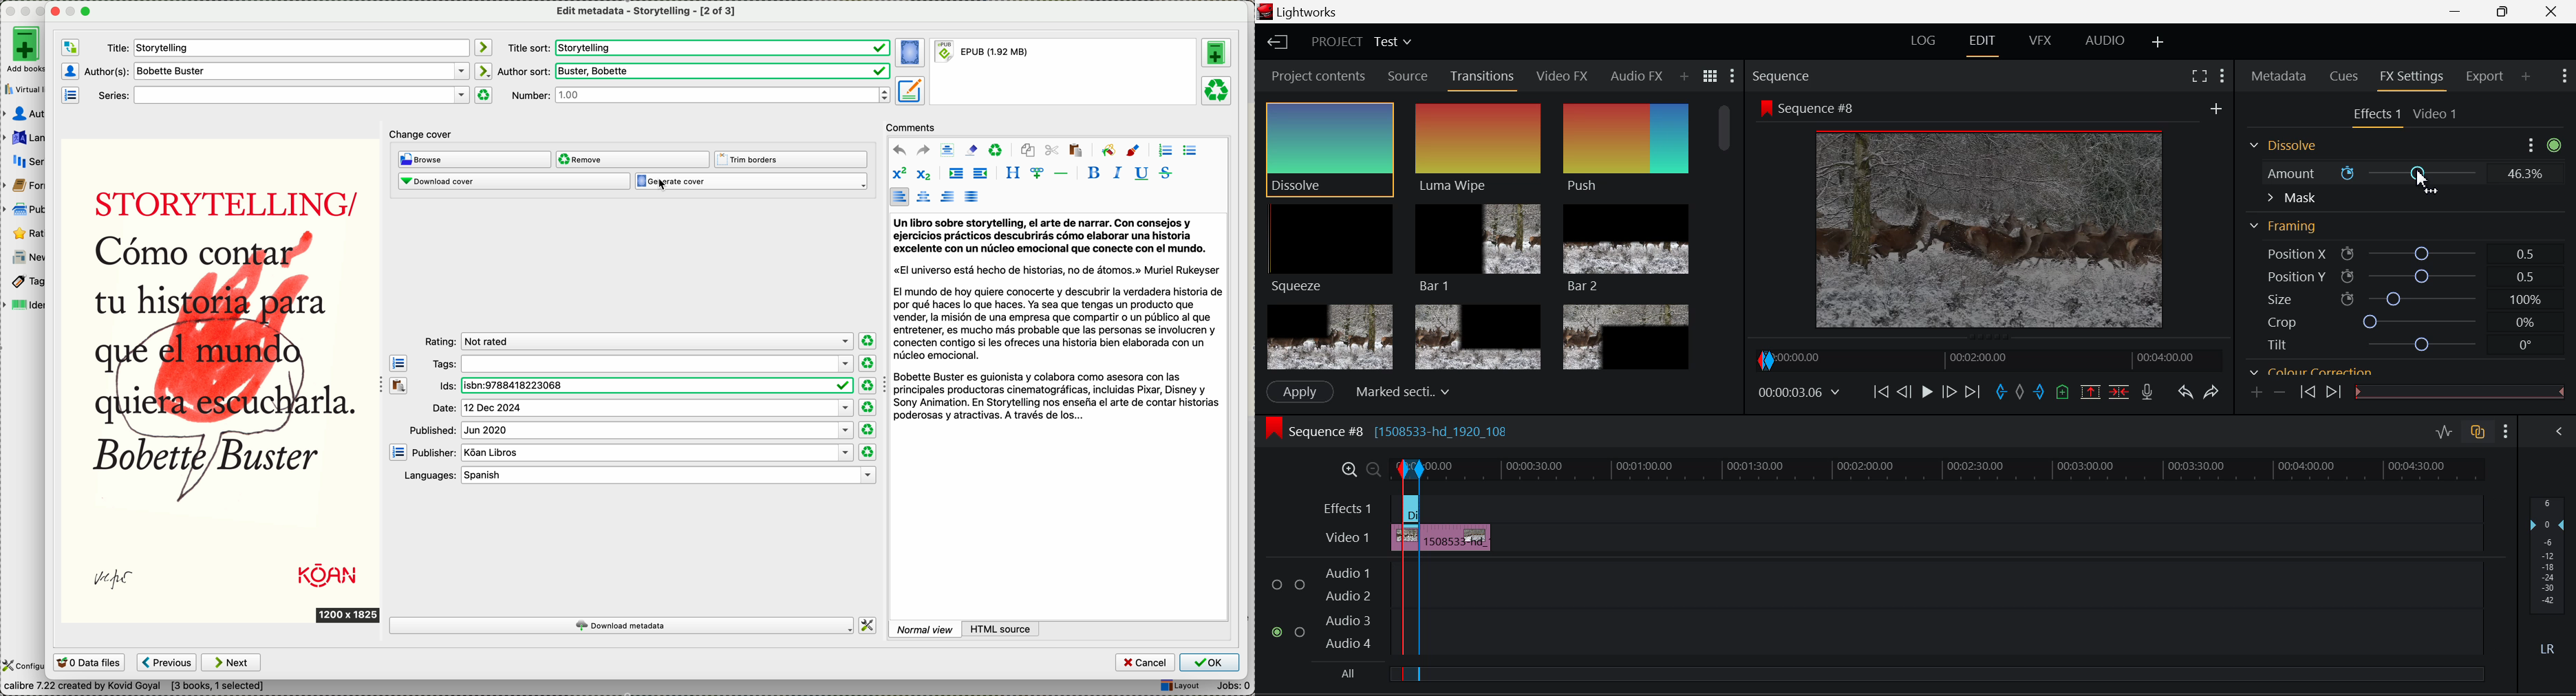 The image size is (2576, 700). I want to click on Effects 1, so click(1349, 508).